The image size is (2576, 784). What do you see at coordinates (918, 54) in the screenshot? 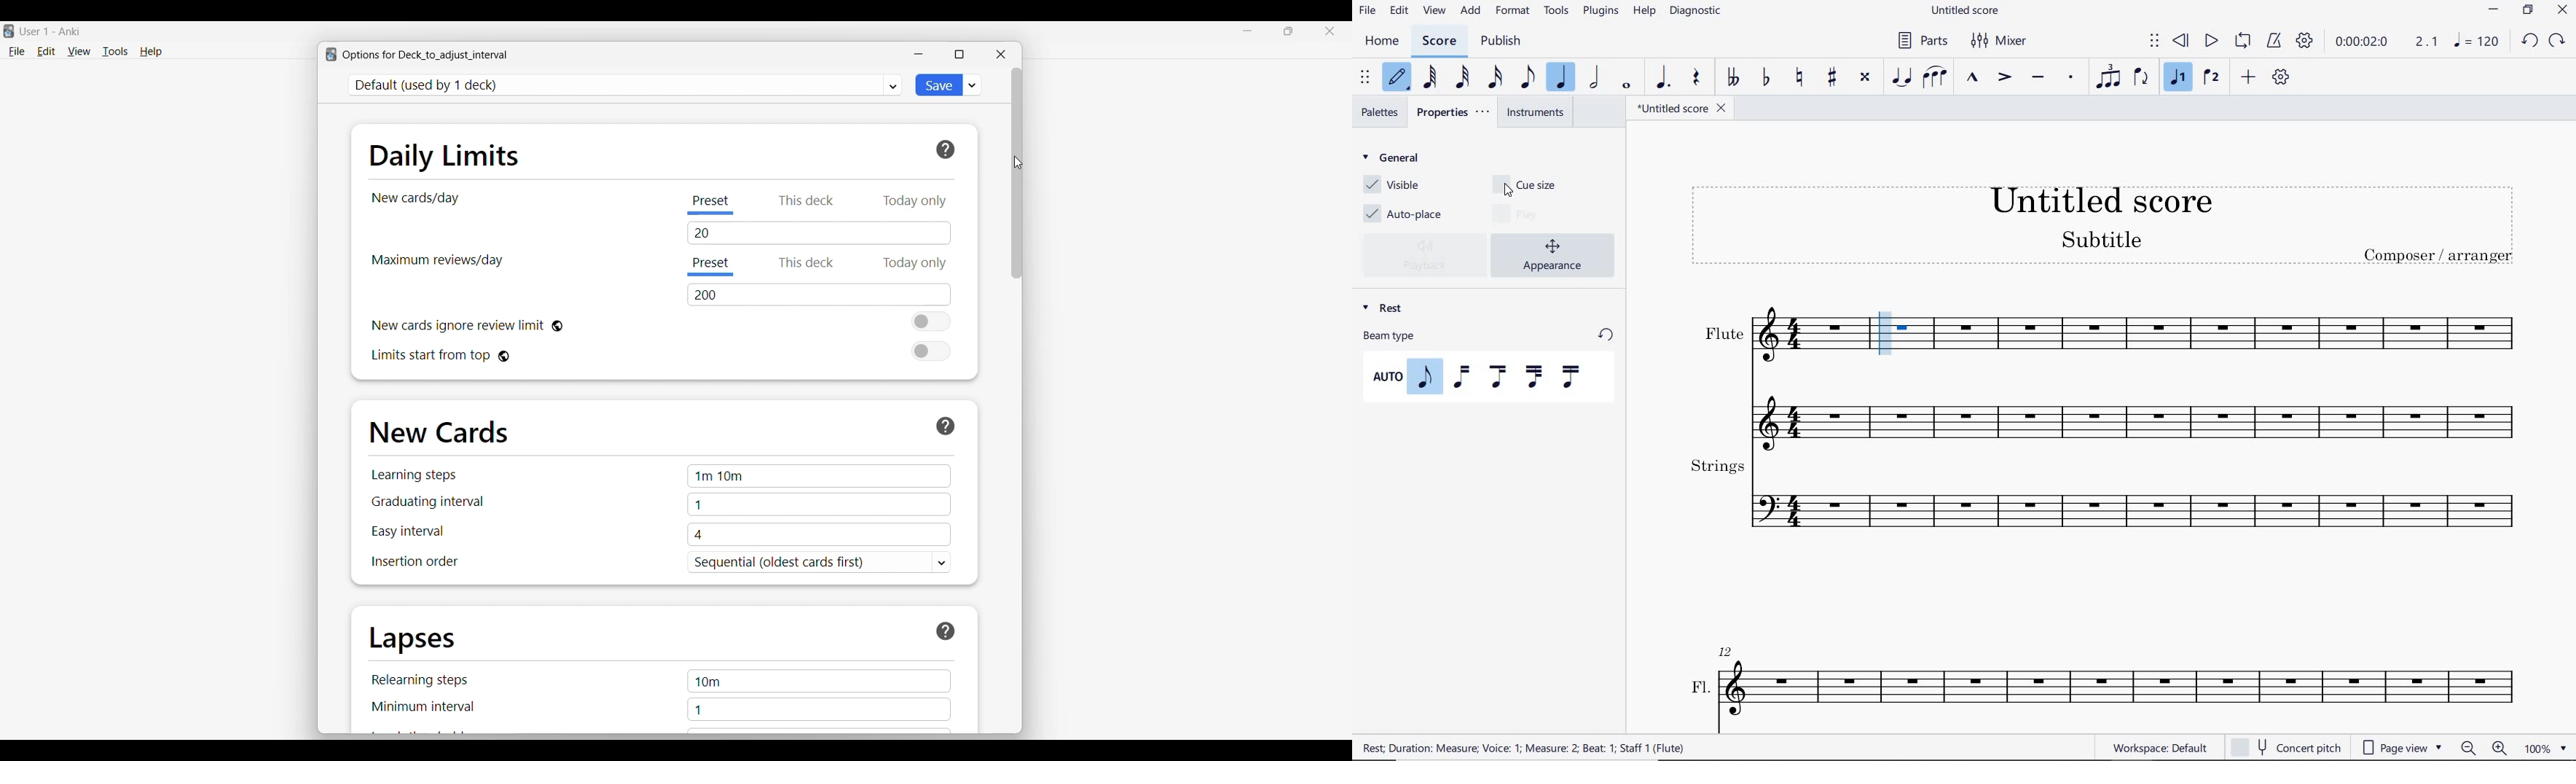
I see `Minimize window` at bounding box center [918, 54].